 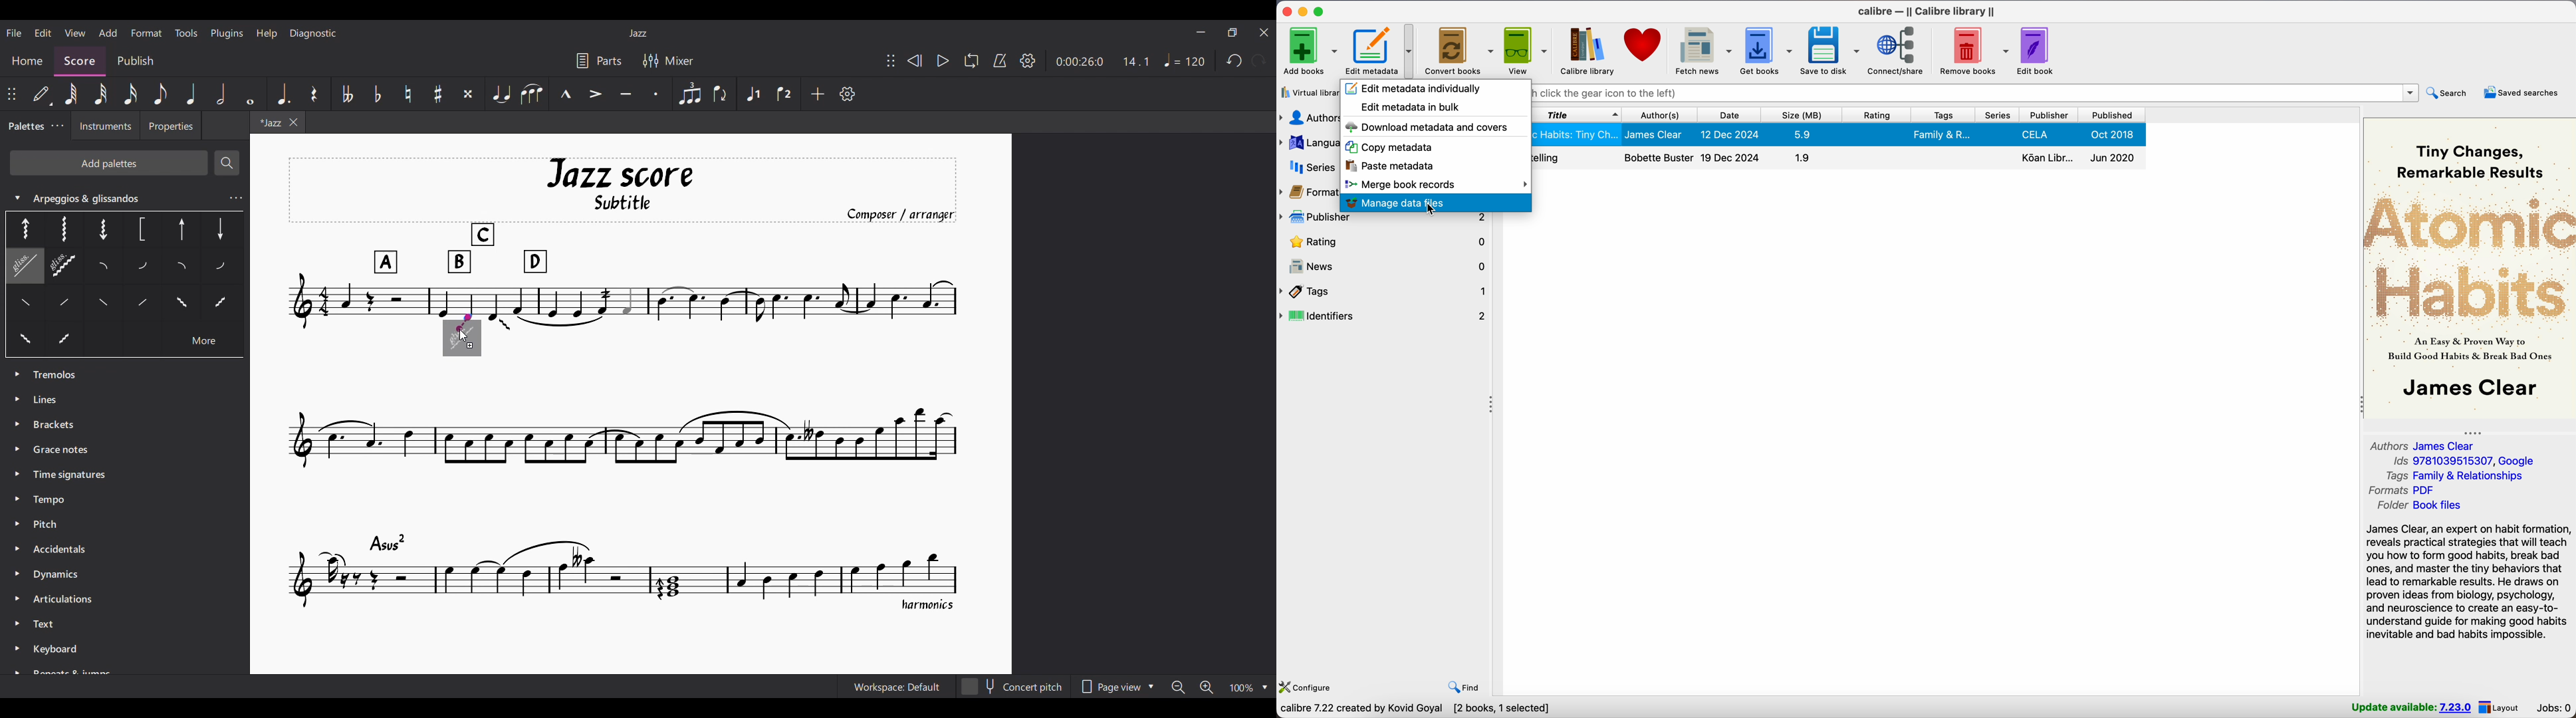 What do you see at coordinates (753, 93) in the screenshot?
I see `Voice 1` at bounding box center [753, 93].